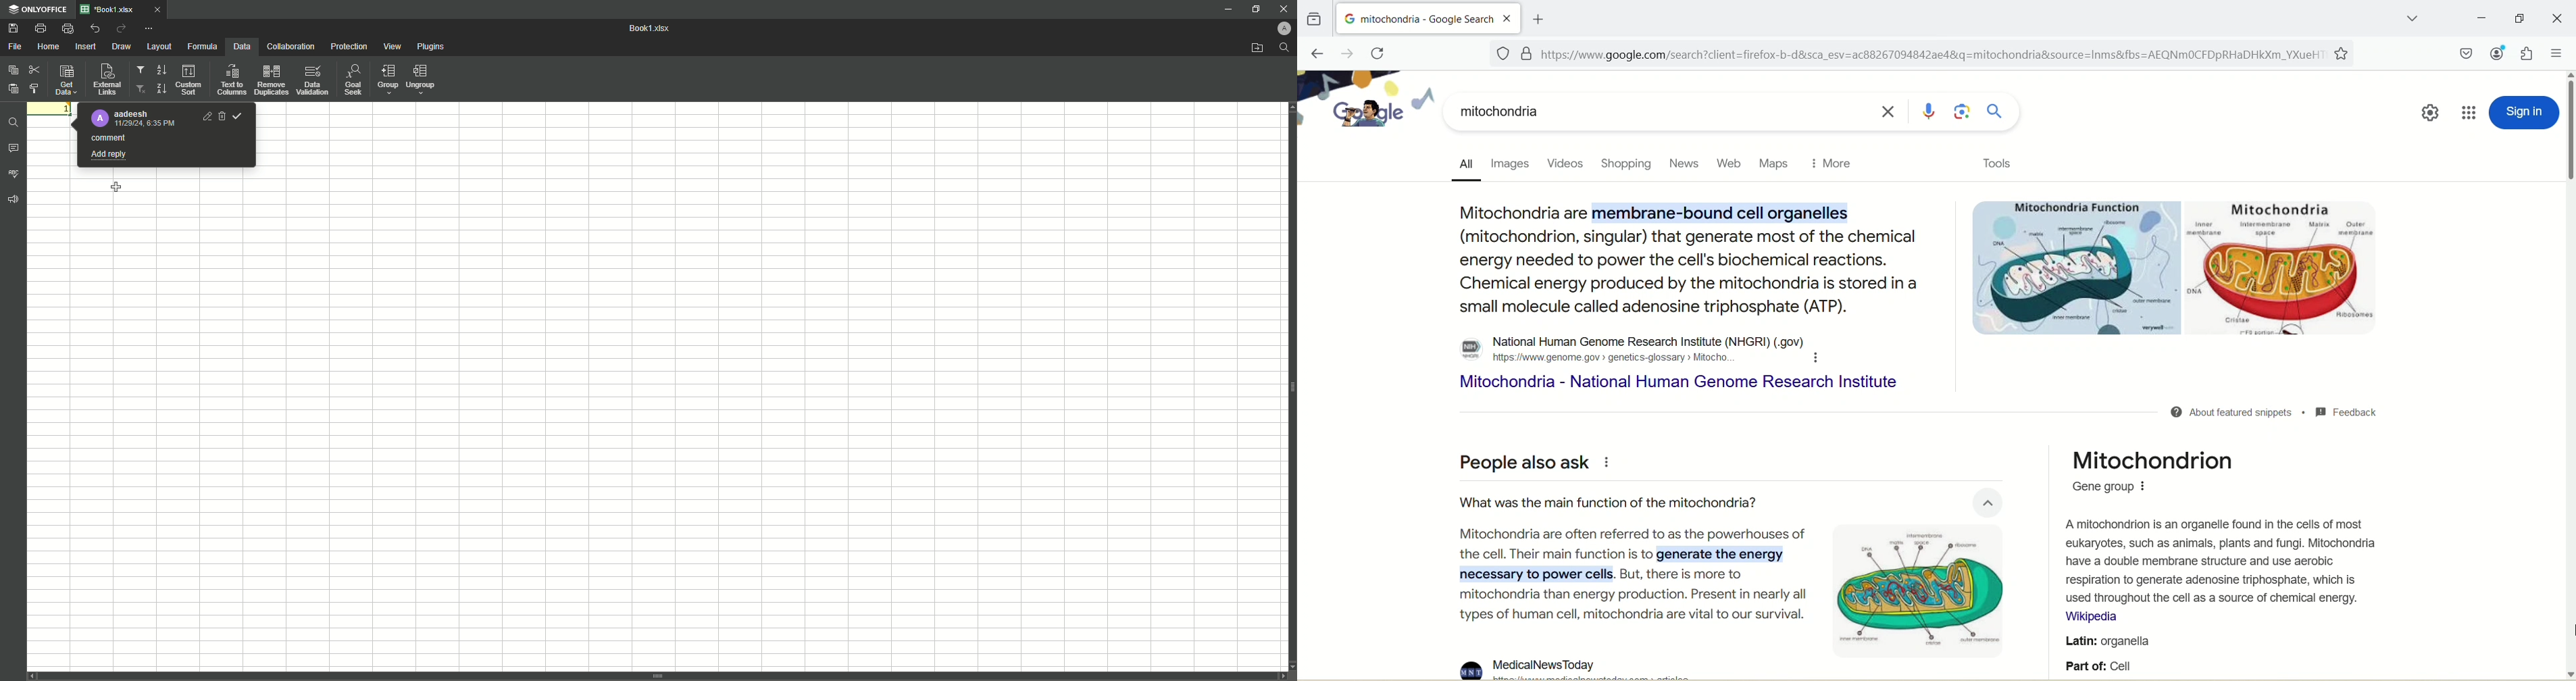  What do you see at coordinates (118, 188) in the screenshot?
I see `Cursor` at bounding box center [118, 188].